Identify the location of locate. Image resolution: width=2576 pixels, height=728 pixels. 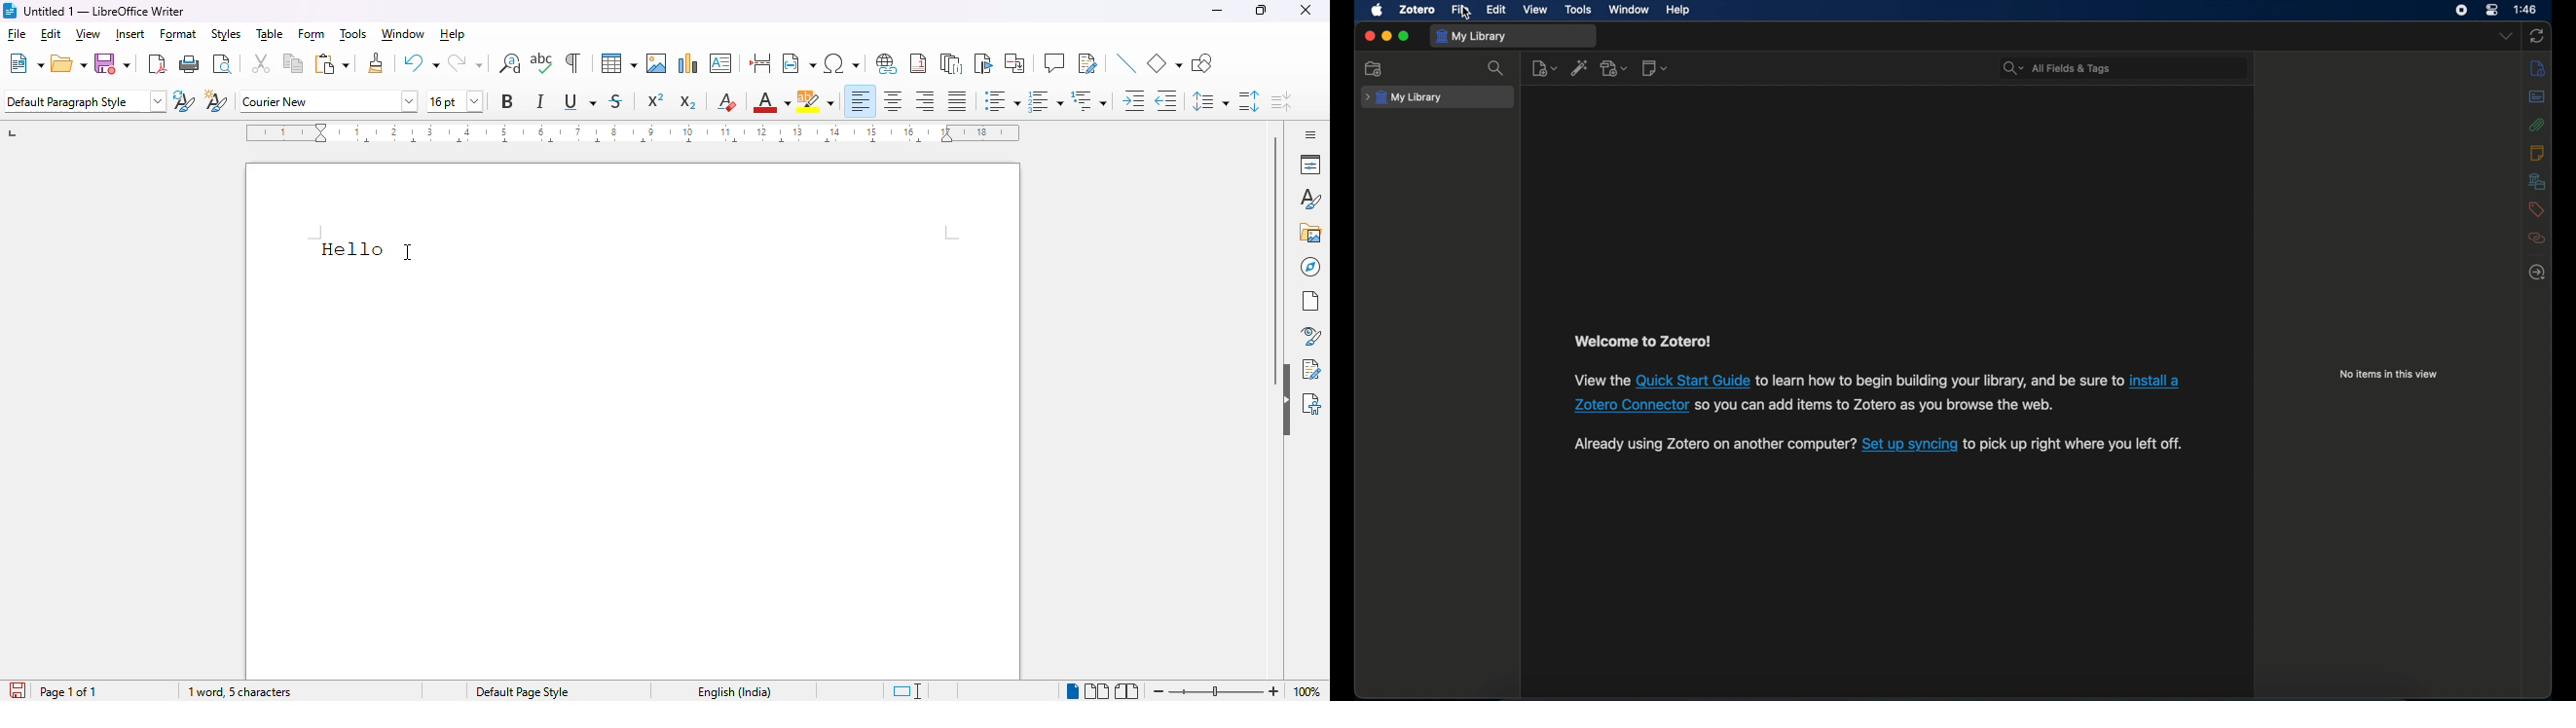
(2537, 272).